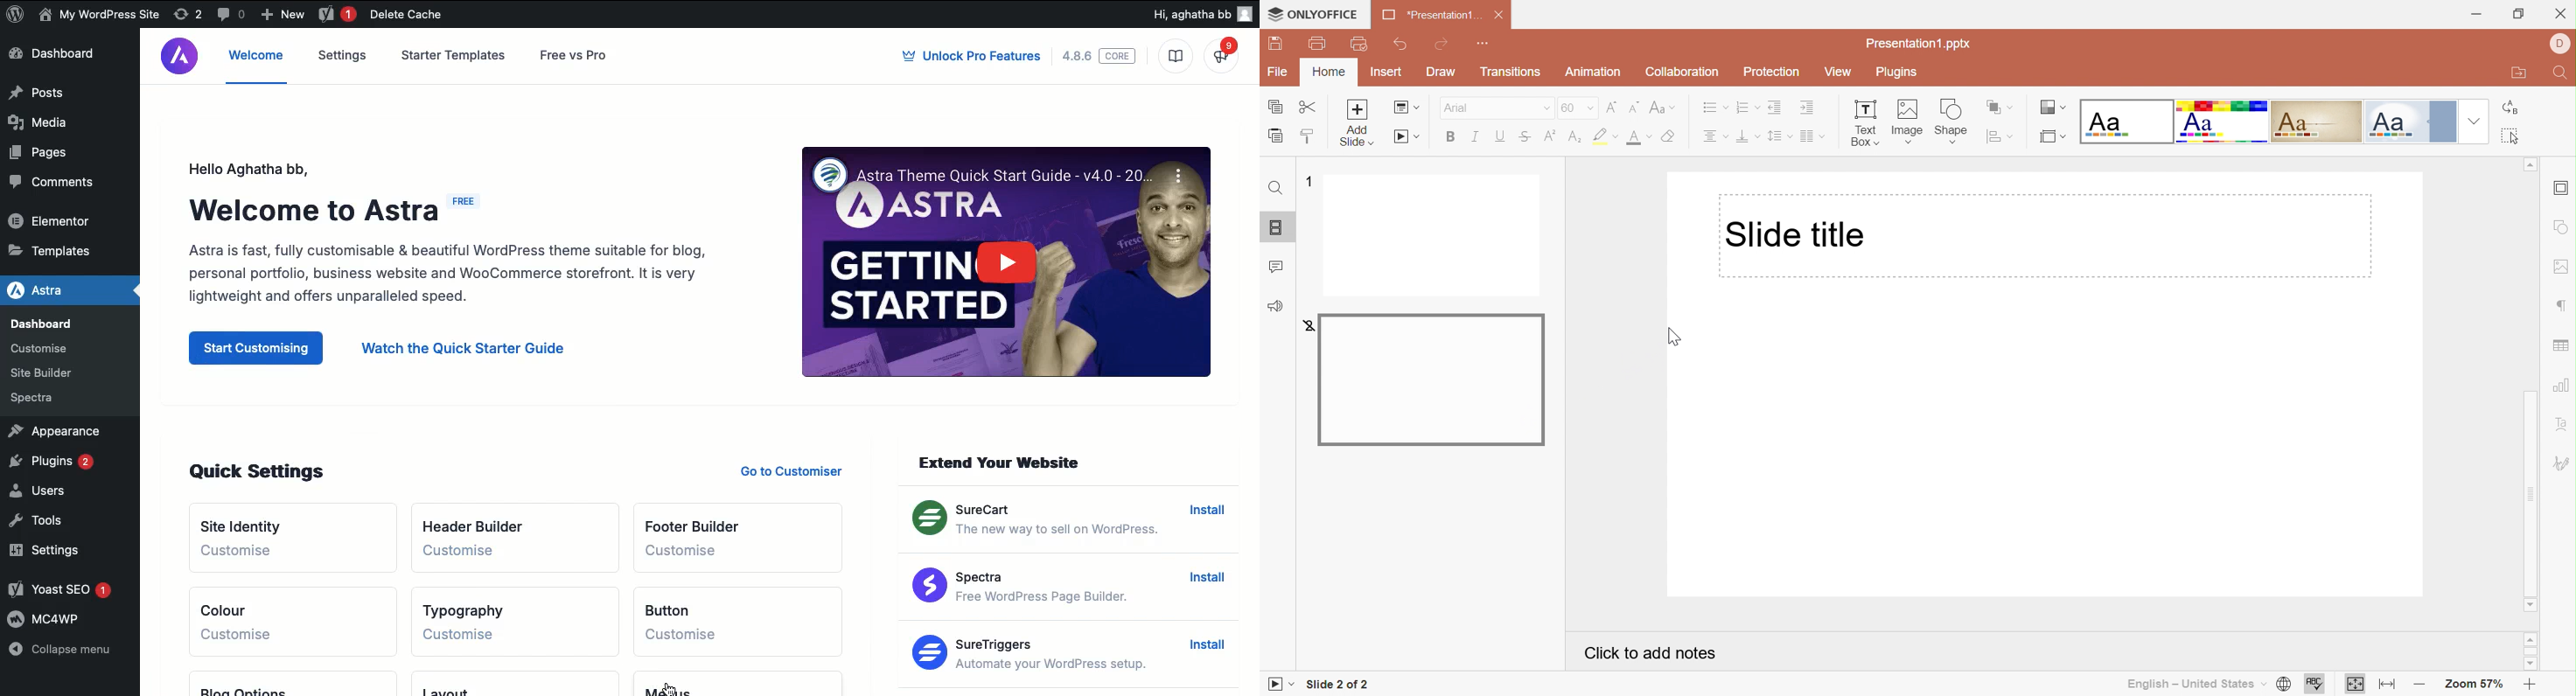 This screenshot has height=700, width=2576. I want to click on Bold, so click(1454, 137).